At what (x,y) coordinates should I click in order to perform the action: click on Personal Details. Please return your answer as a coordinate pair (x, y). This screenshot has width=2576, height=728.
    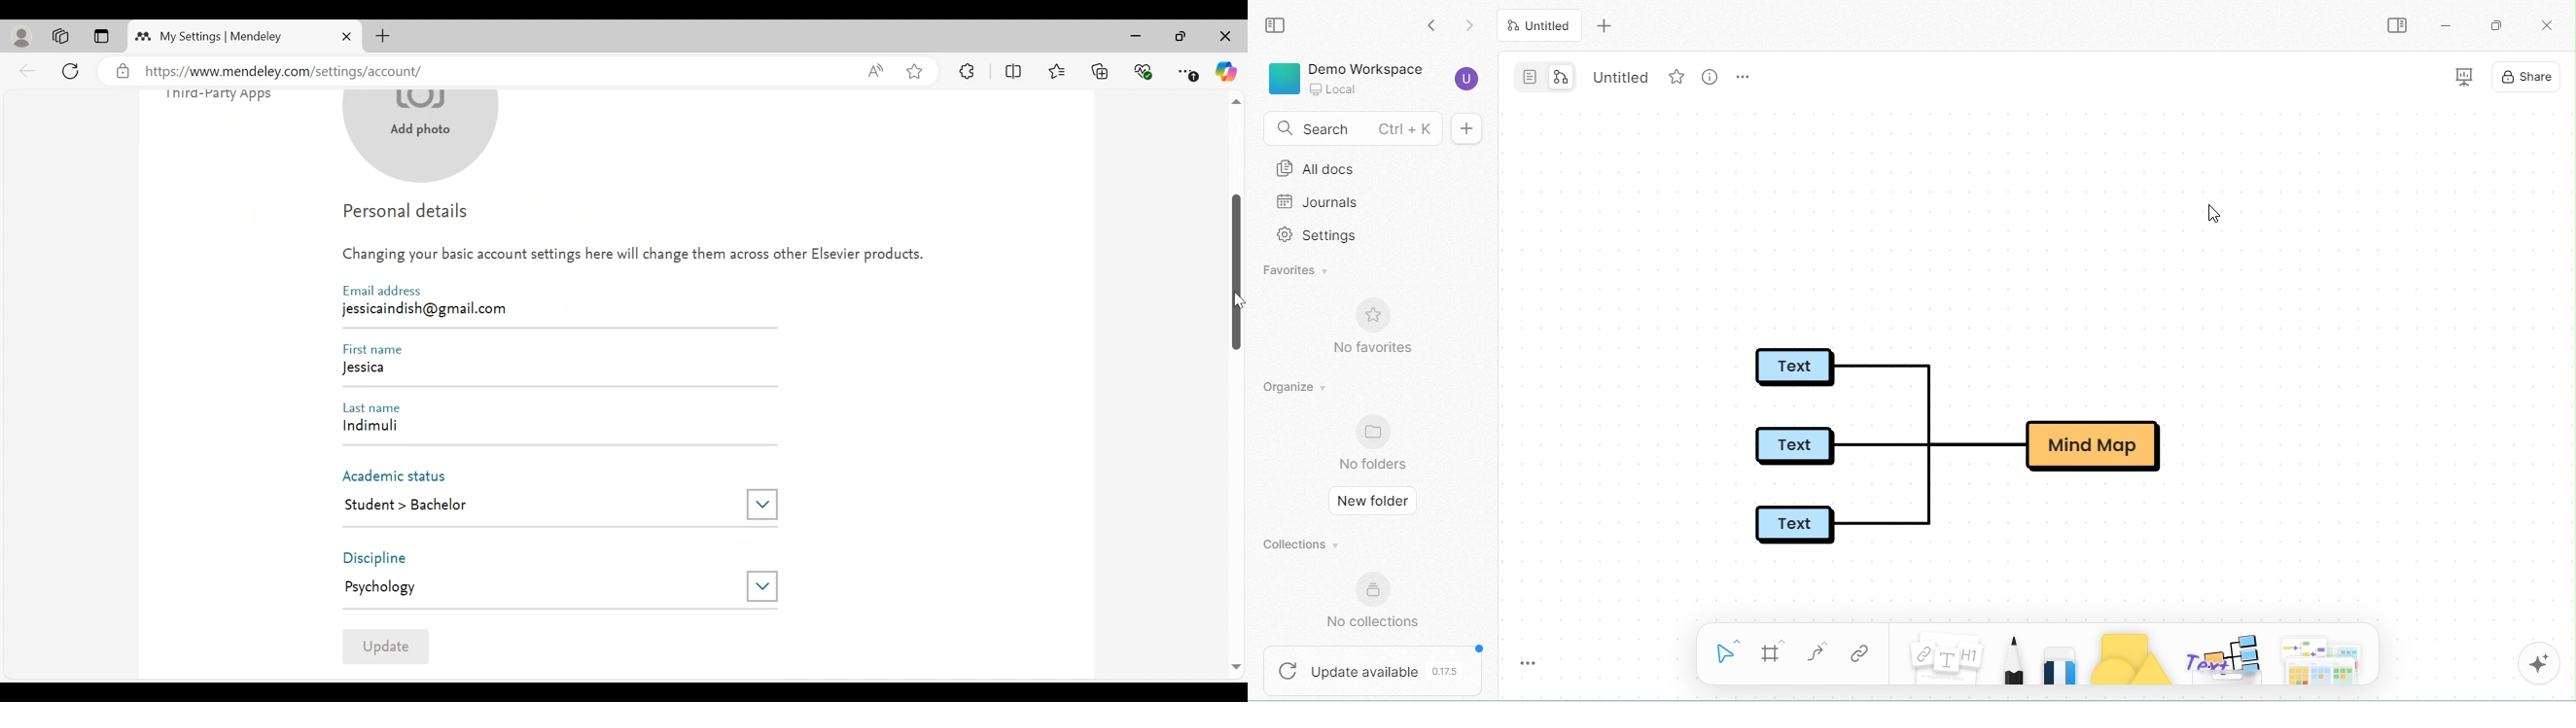
    Looking at the image, I should click on (407, 214).